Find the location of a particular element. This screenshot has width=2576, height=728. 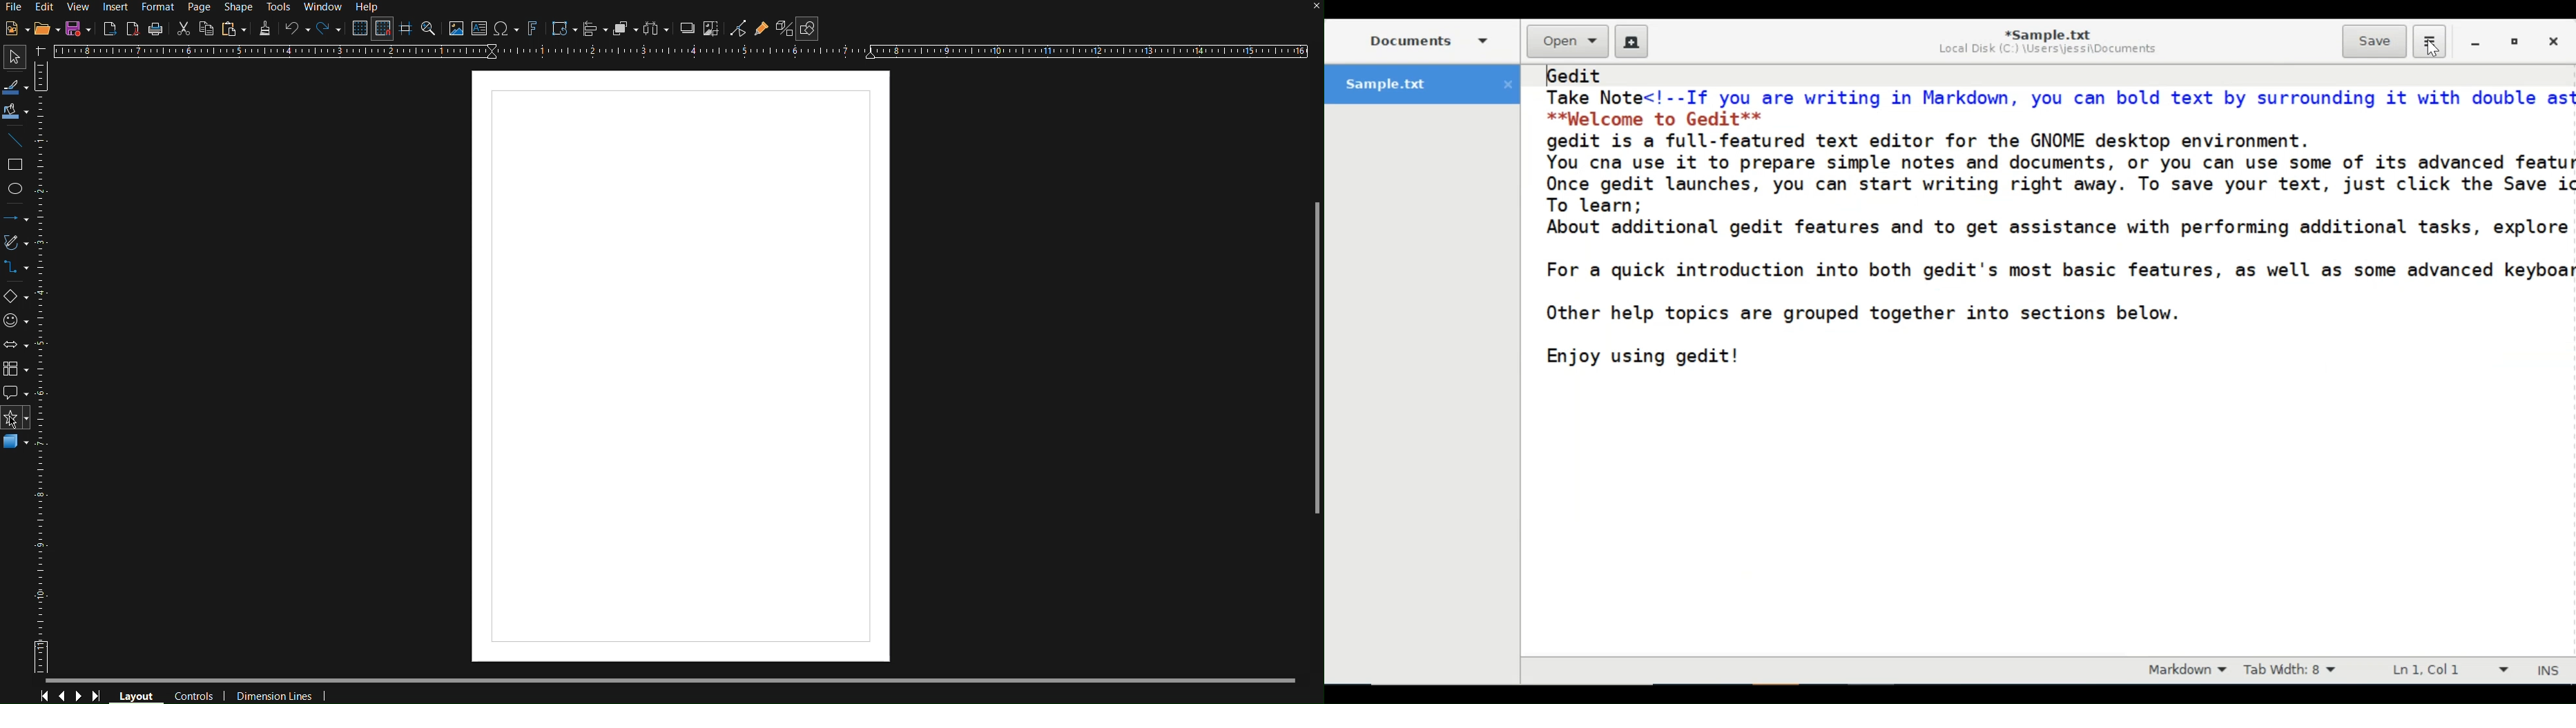

Fontwork is located at coordinates (533, 30).